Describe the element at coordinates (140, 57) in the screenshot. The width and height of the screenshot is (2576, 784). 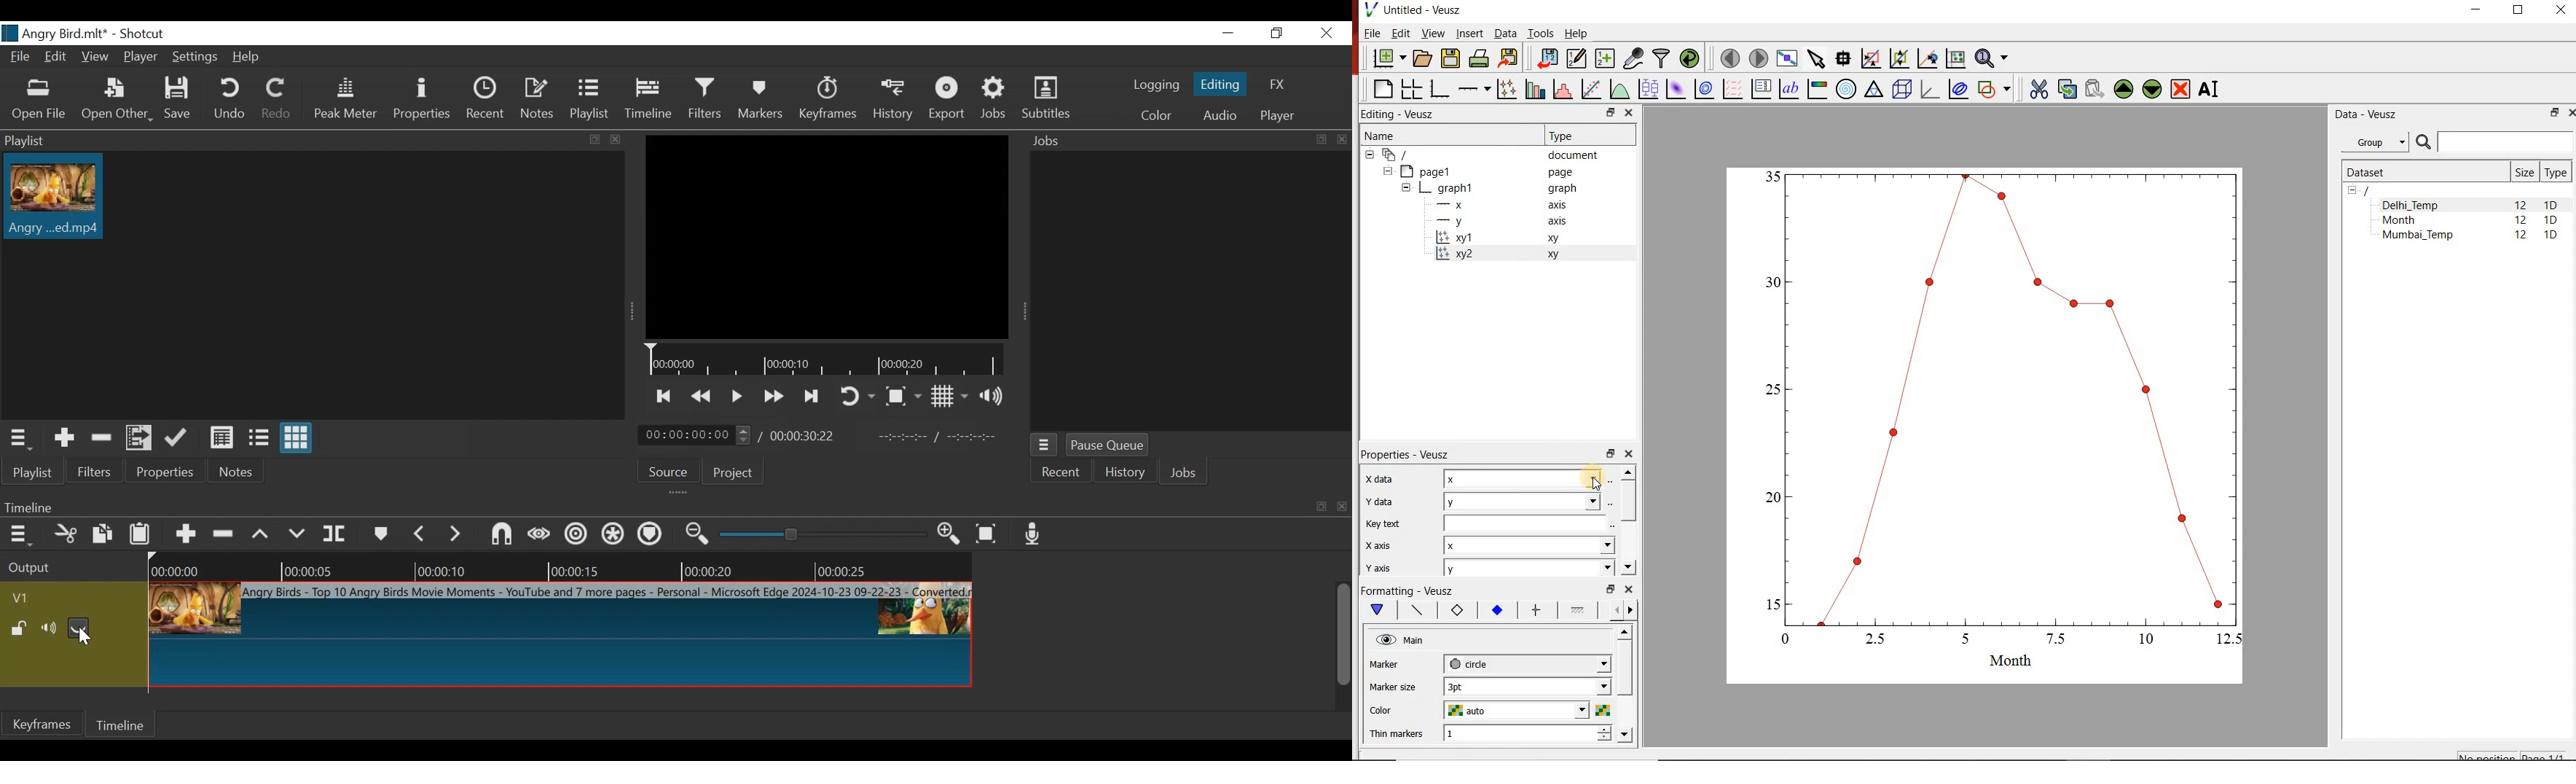
I see `Player` at that location.